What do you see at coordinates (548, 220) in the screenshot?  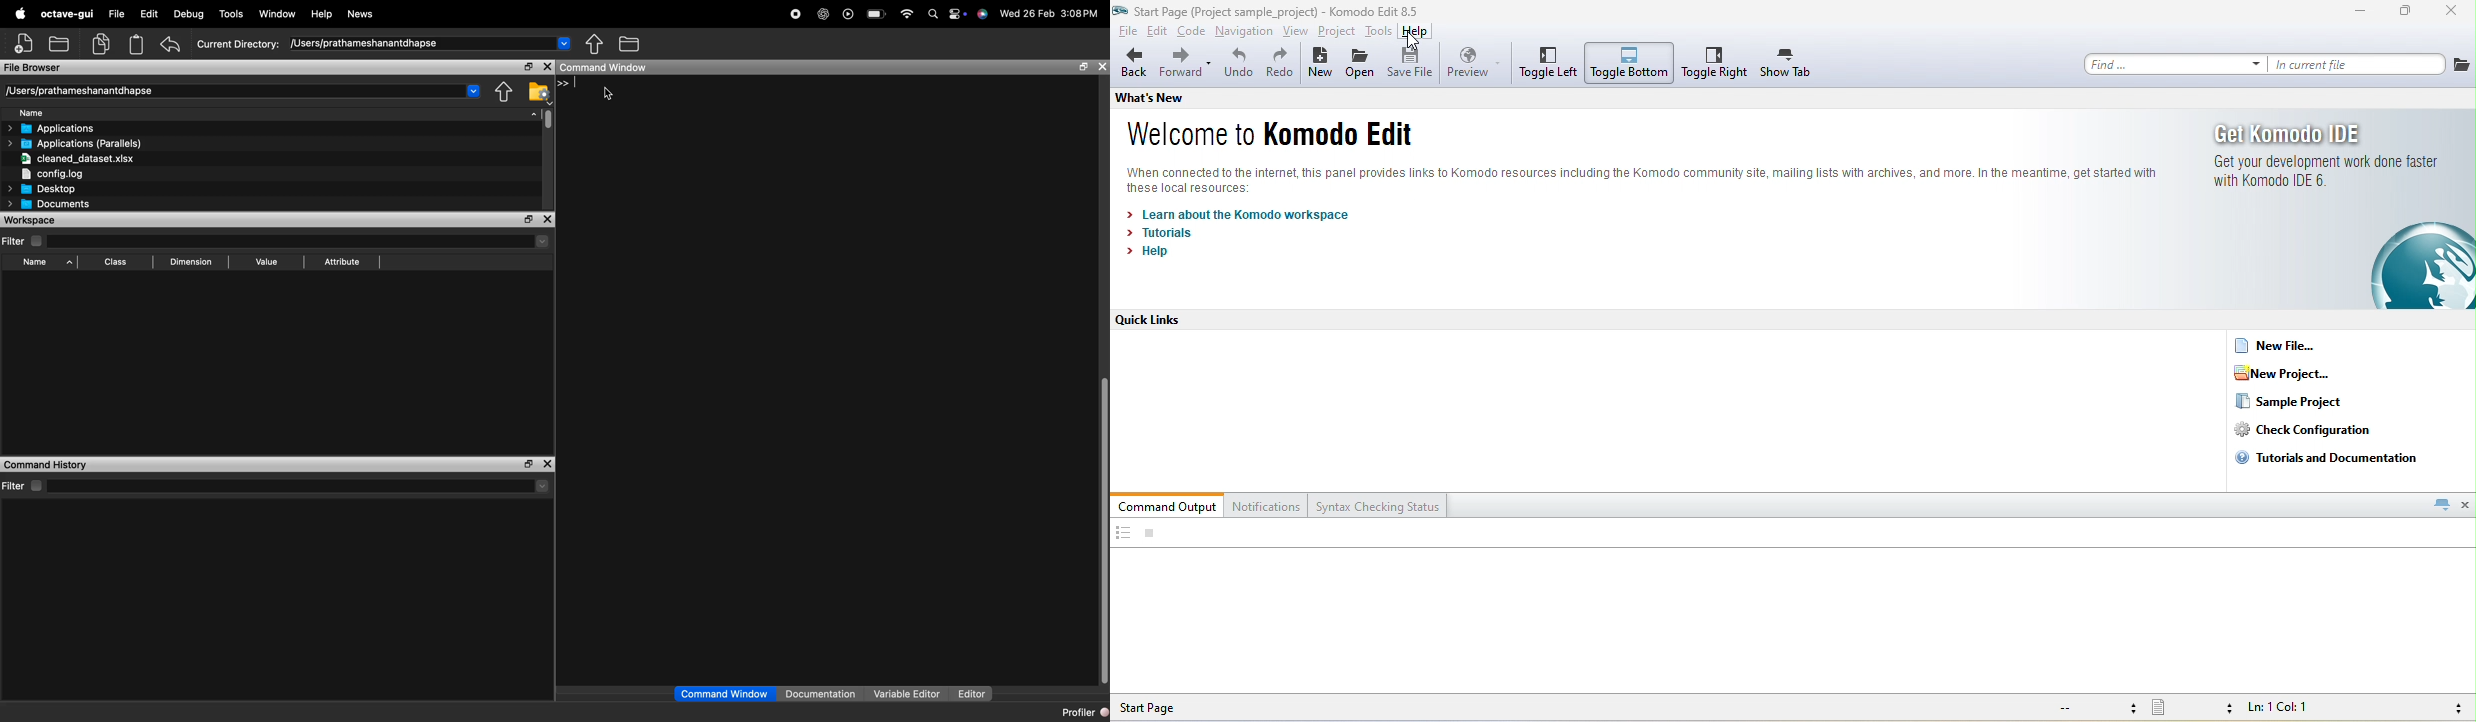 I see `close` at bounding box center [548, 220].